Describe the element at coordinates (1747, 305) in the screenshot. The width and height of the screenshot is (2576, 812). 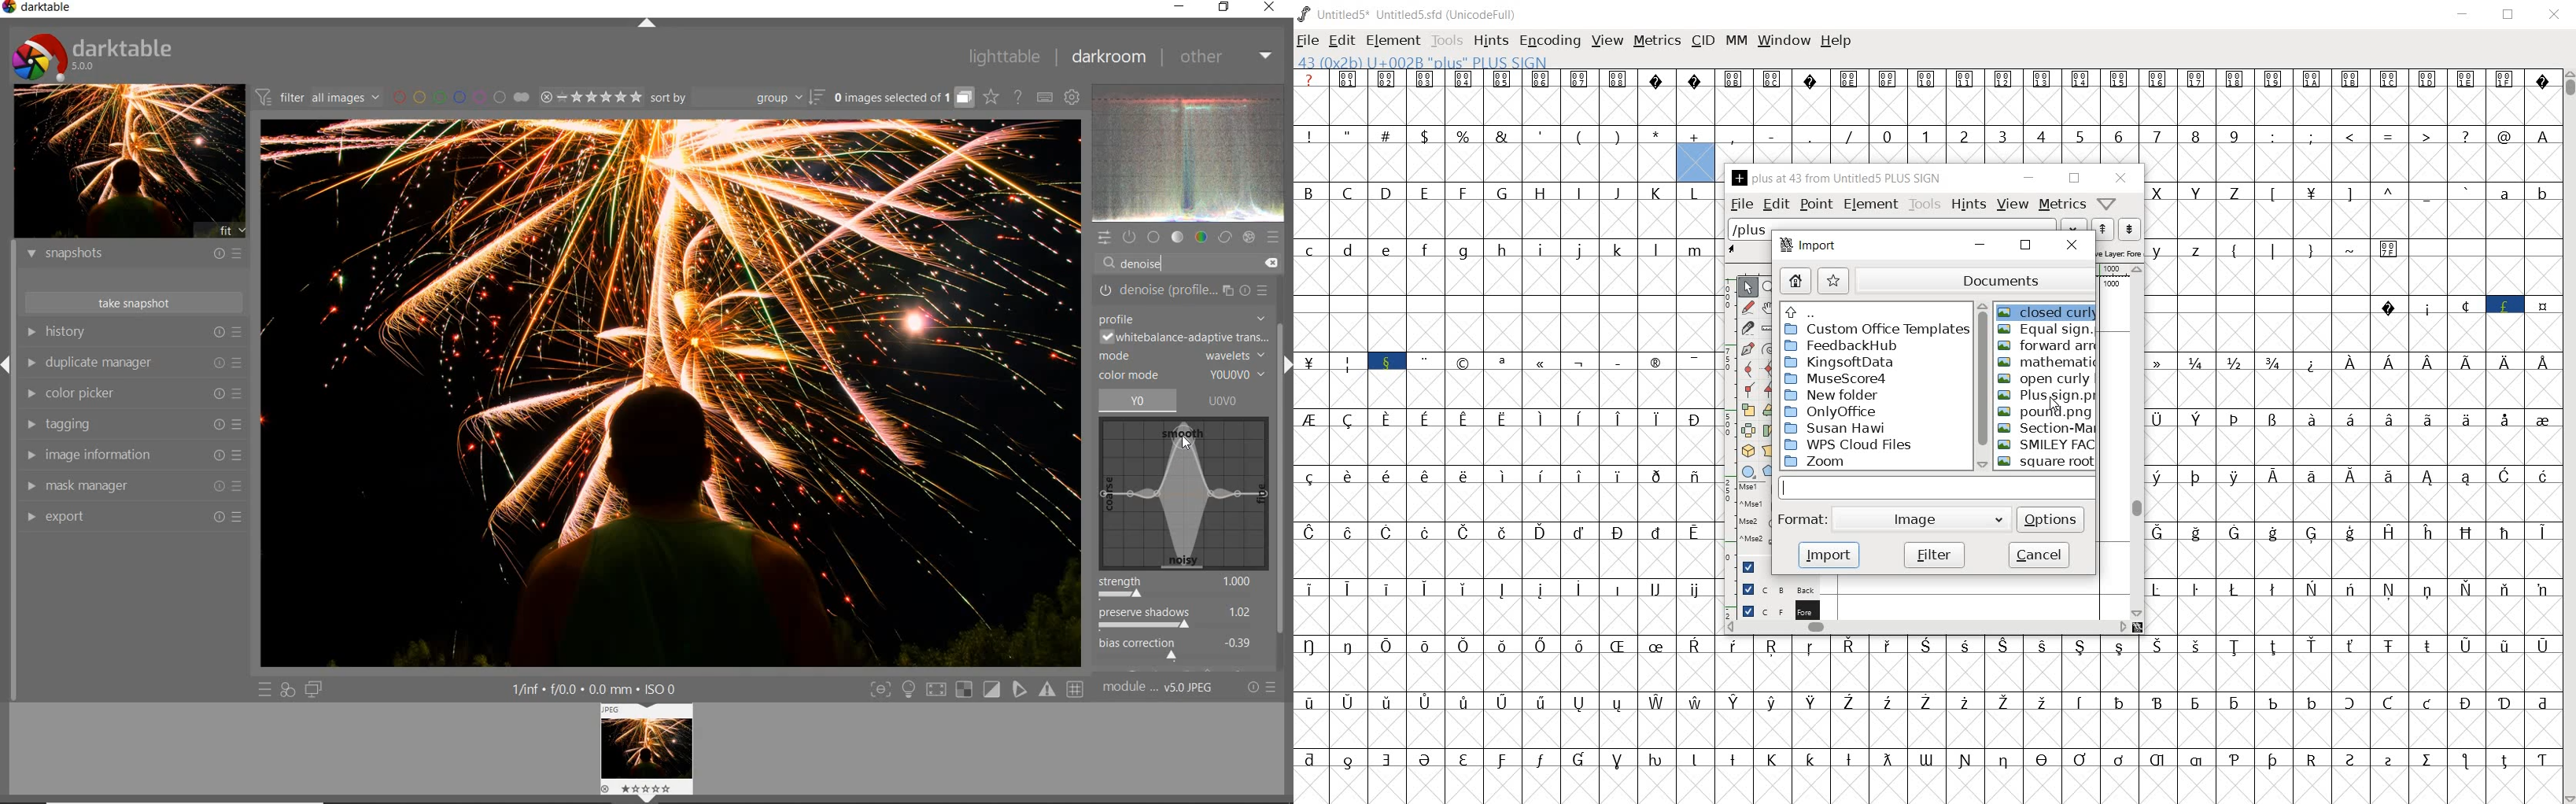
I see `draw a freehand curve` at that location.